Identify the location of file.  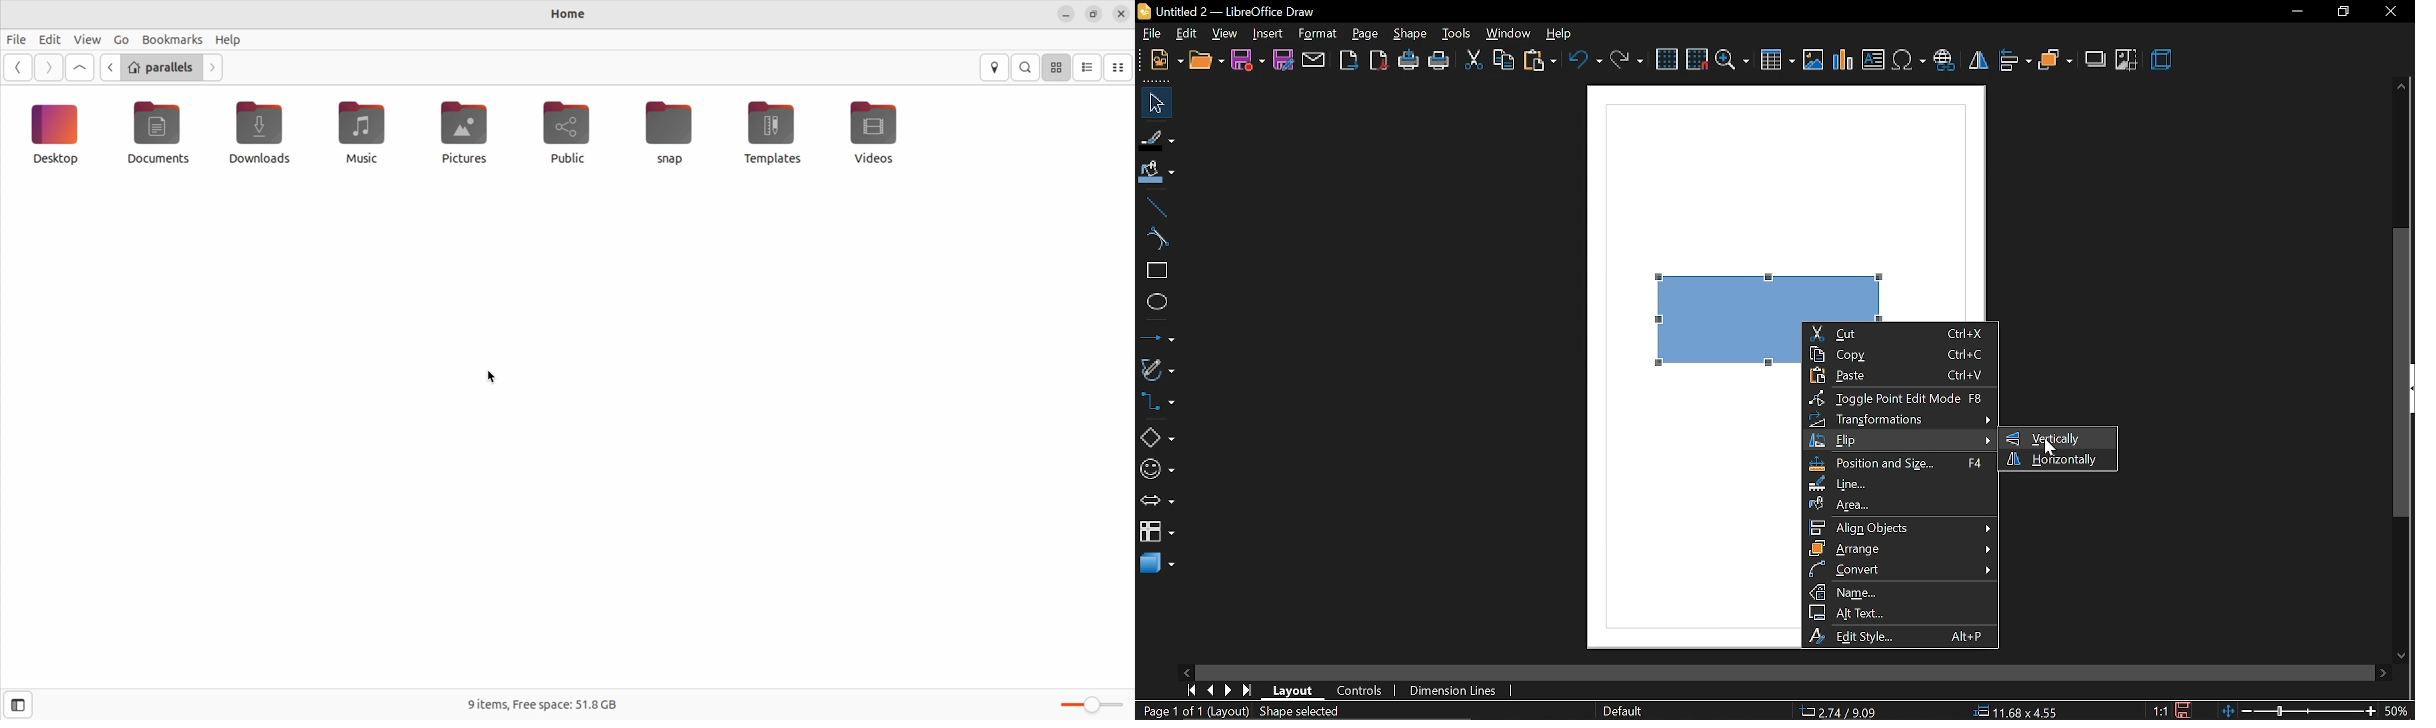
(1153, 33).